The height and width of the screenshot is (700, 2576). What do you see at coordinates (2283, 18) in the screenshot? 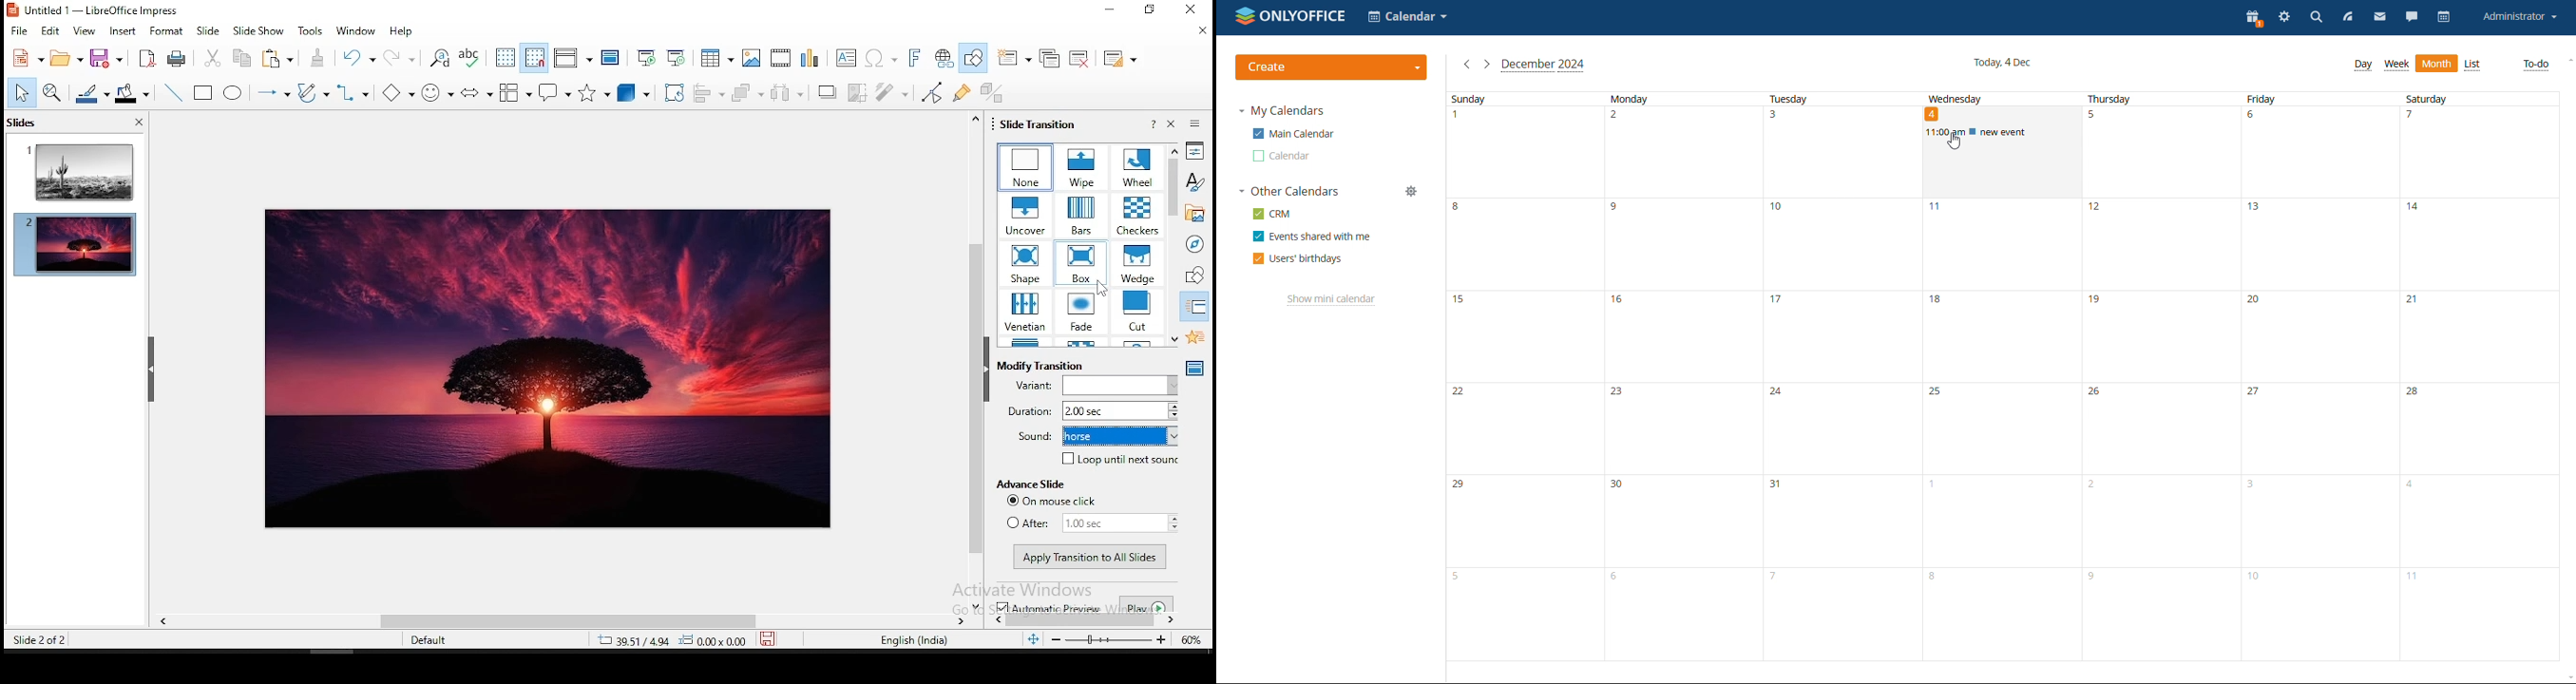
I see `settings` at bounding box center [2283, 18].